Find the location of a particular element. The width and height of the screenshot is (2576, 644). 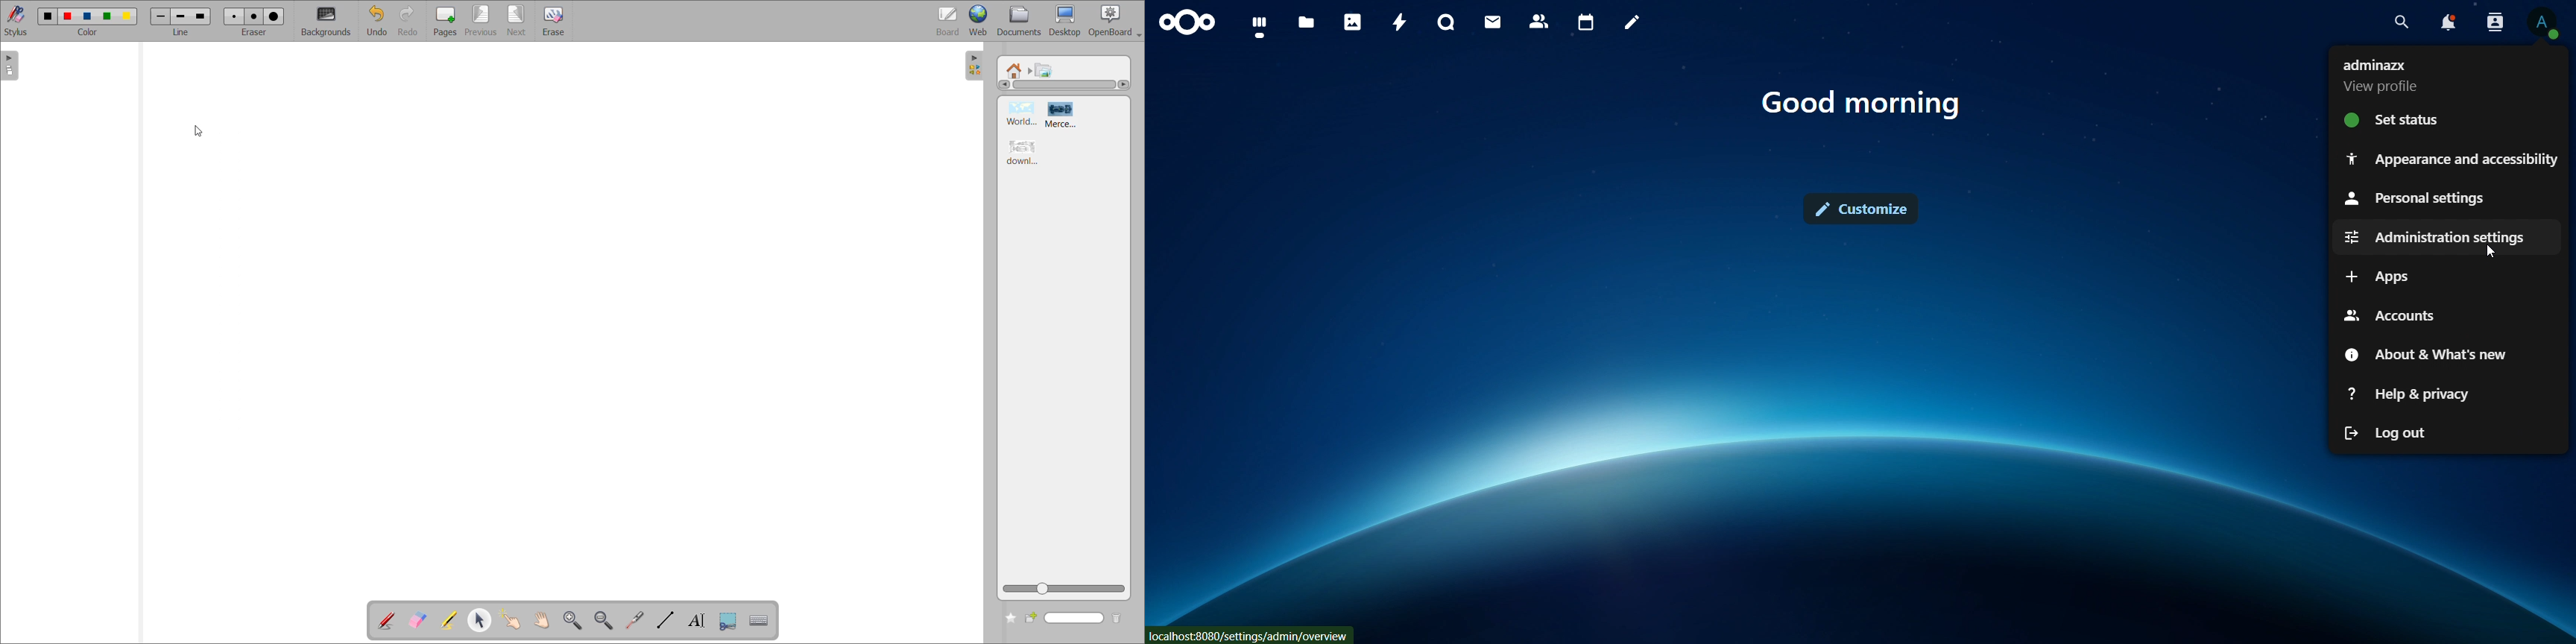

notes is located at coordinates (1635, 23).